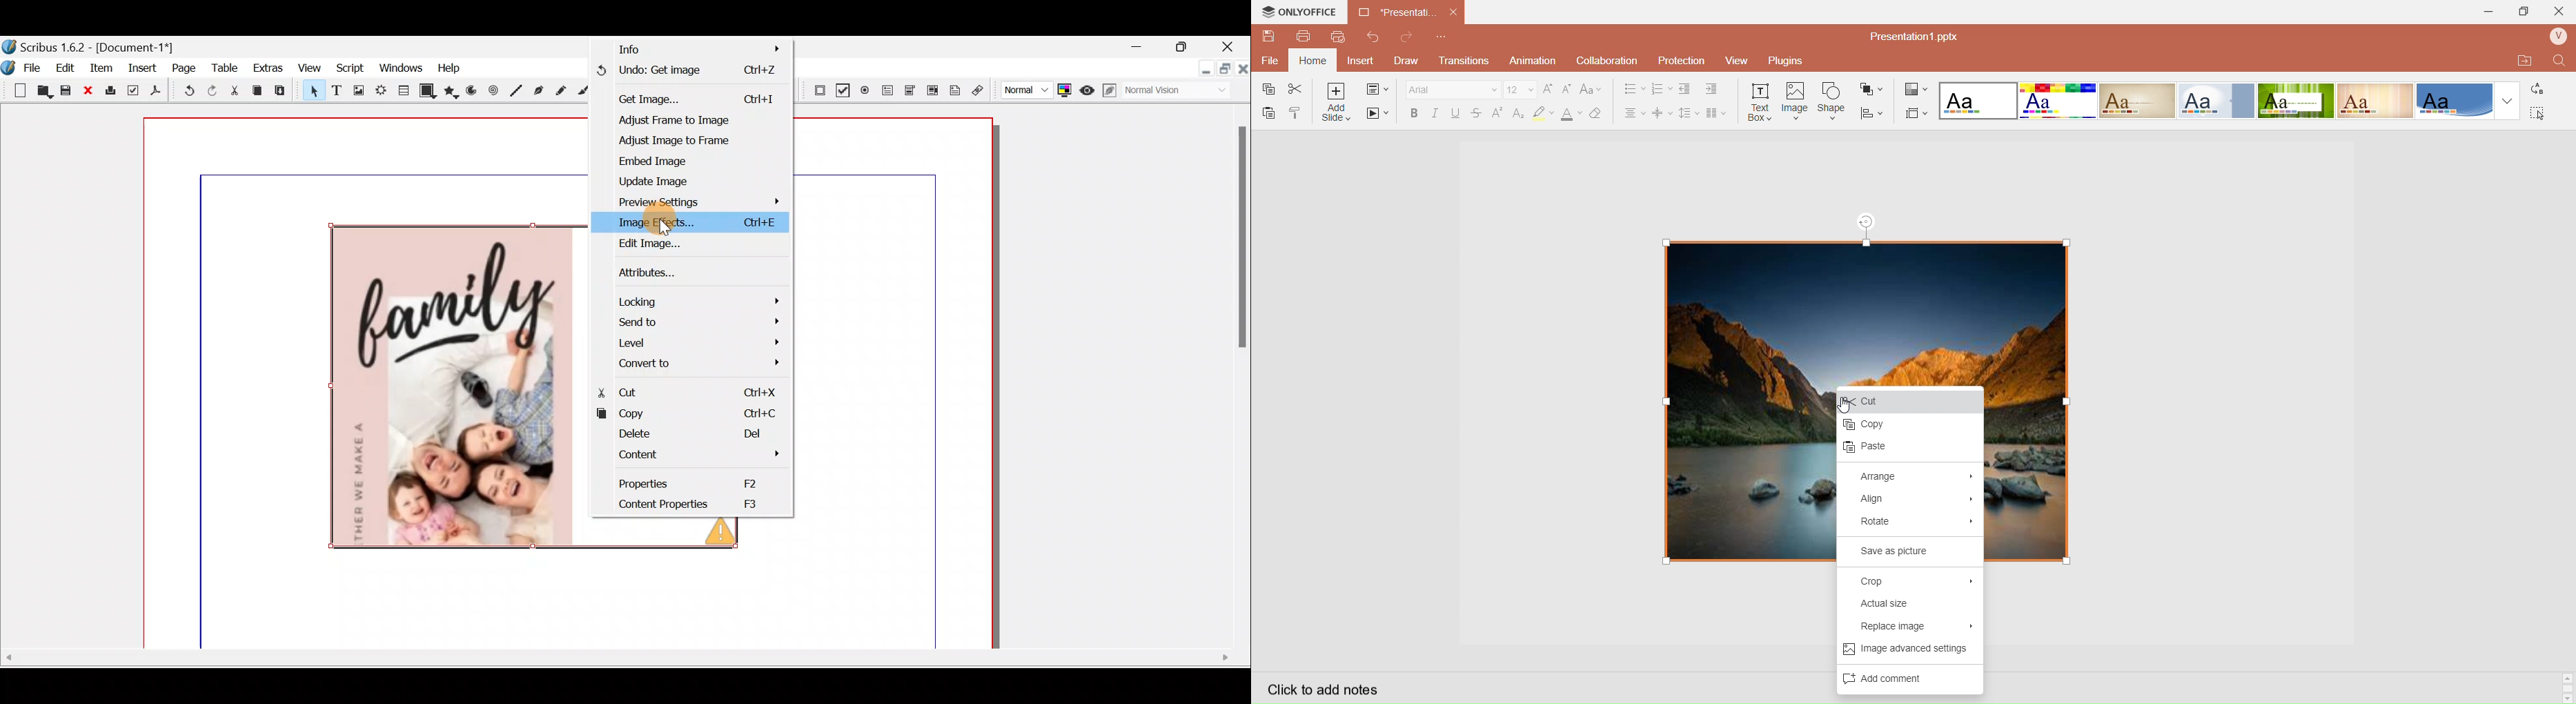 This screenshot has width=2576, height=728. What do you see at coordinates (1867, 313) in the screenshot?
I see `image` at bounding box center [1867, 313].